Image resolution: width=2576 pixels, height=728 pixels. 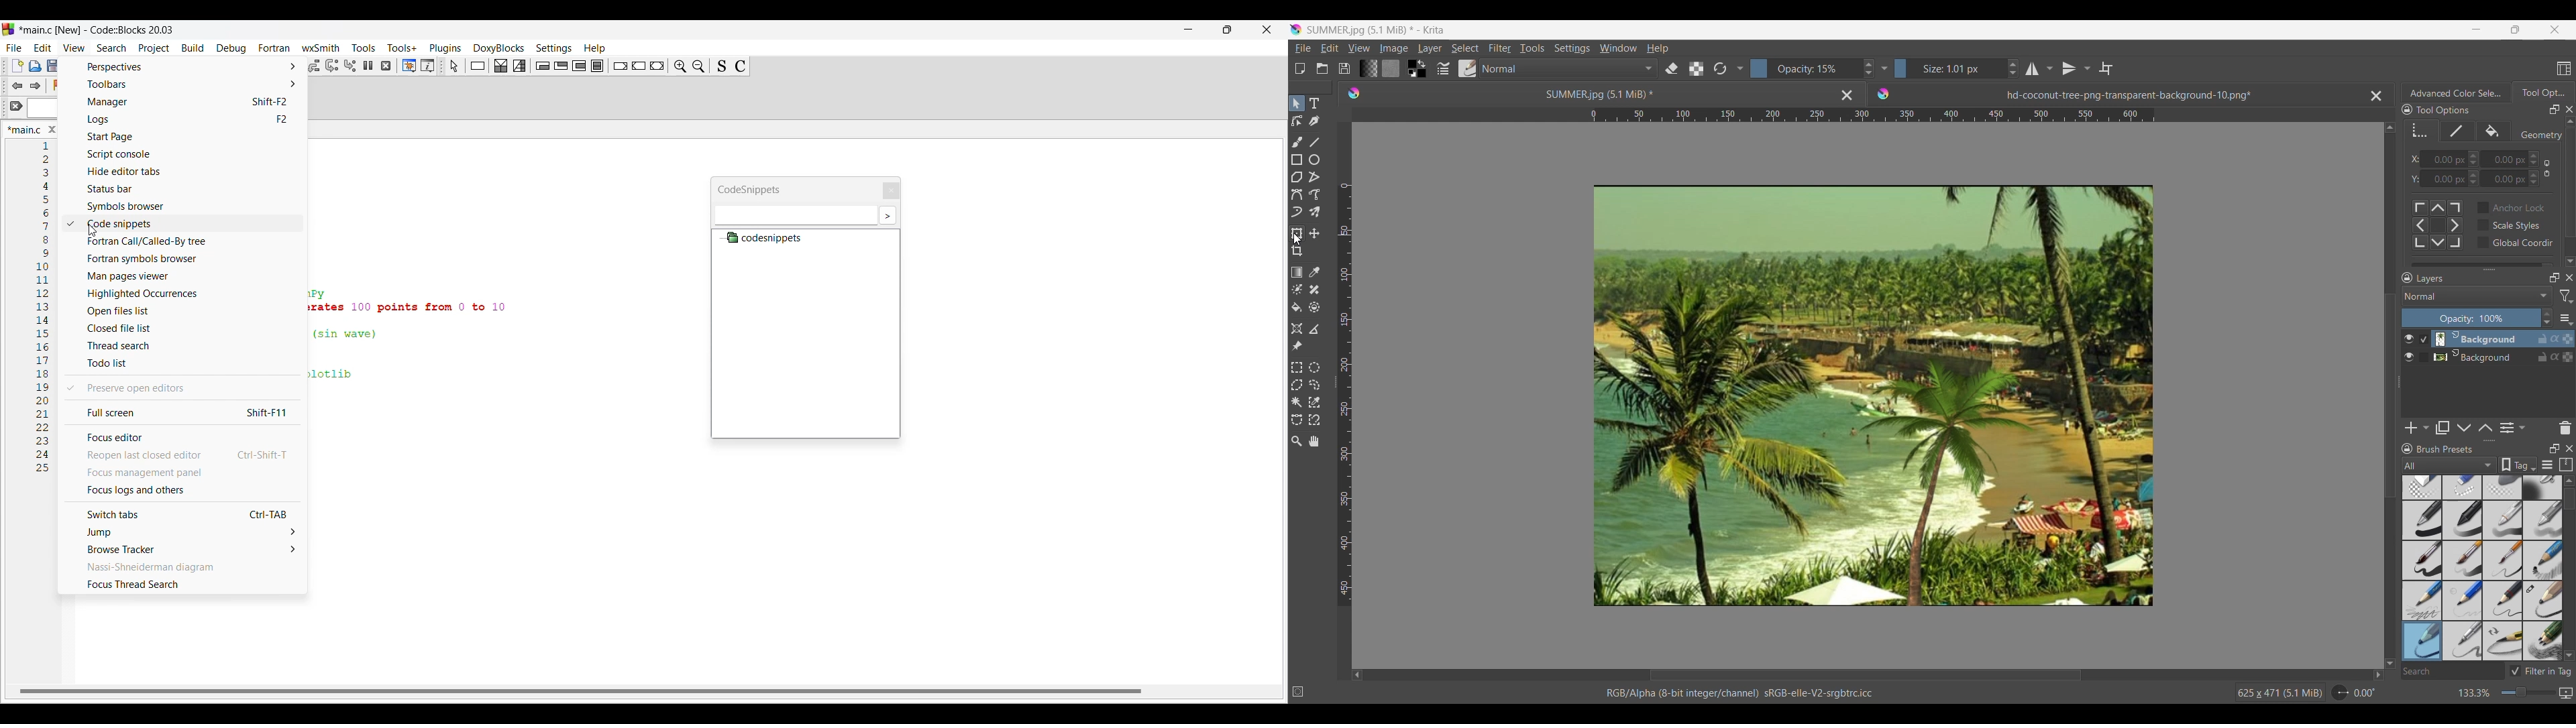 I want to click on Step out, so click(x=313, y=66).